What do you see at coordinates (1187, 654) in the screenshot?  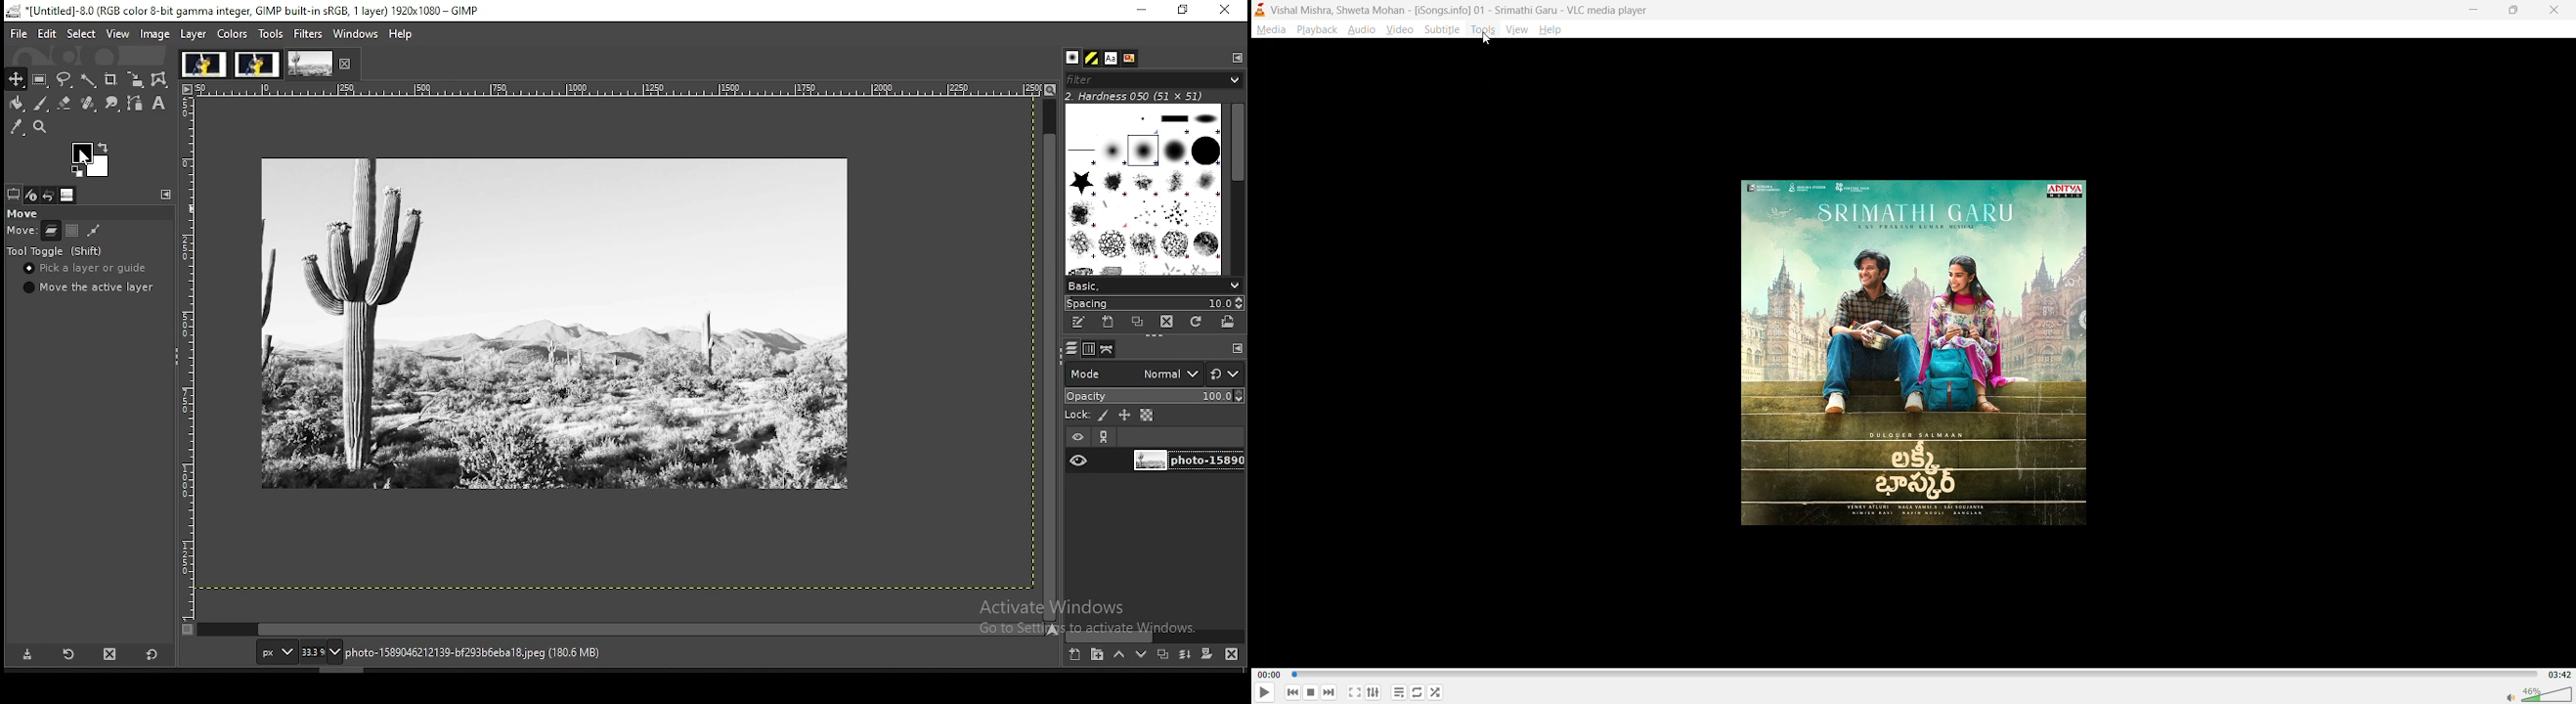 I see `merge layer` at bounding box center [1187, 654].